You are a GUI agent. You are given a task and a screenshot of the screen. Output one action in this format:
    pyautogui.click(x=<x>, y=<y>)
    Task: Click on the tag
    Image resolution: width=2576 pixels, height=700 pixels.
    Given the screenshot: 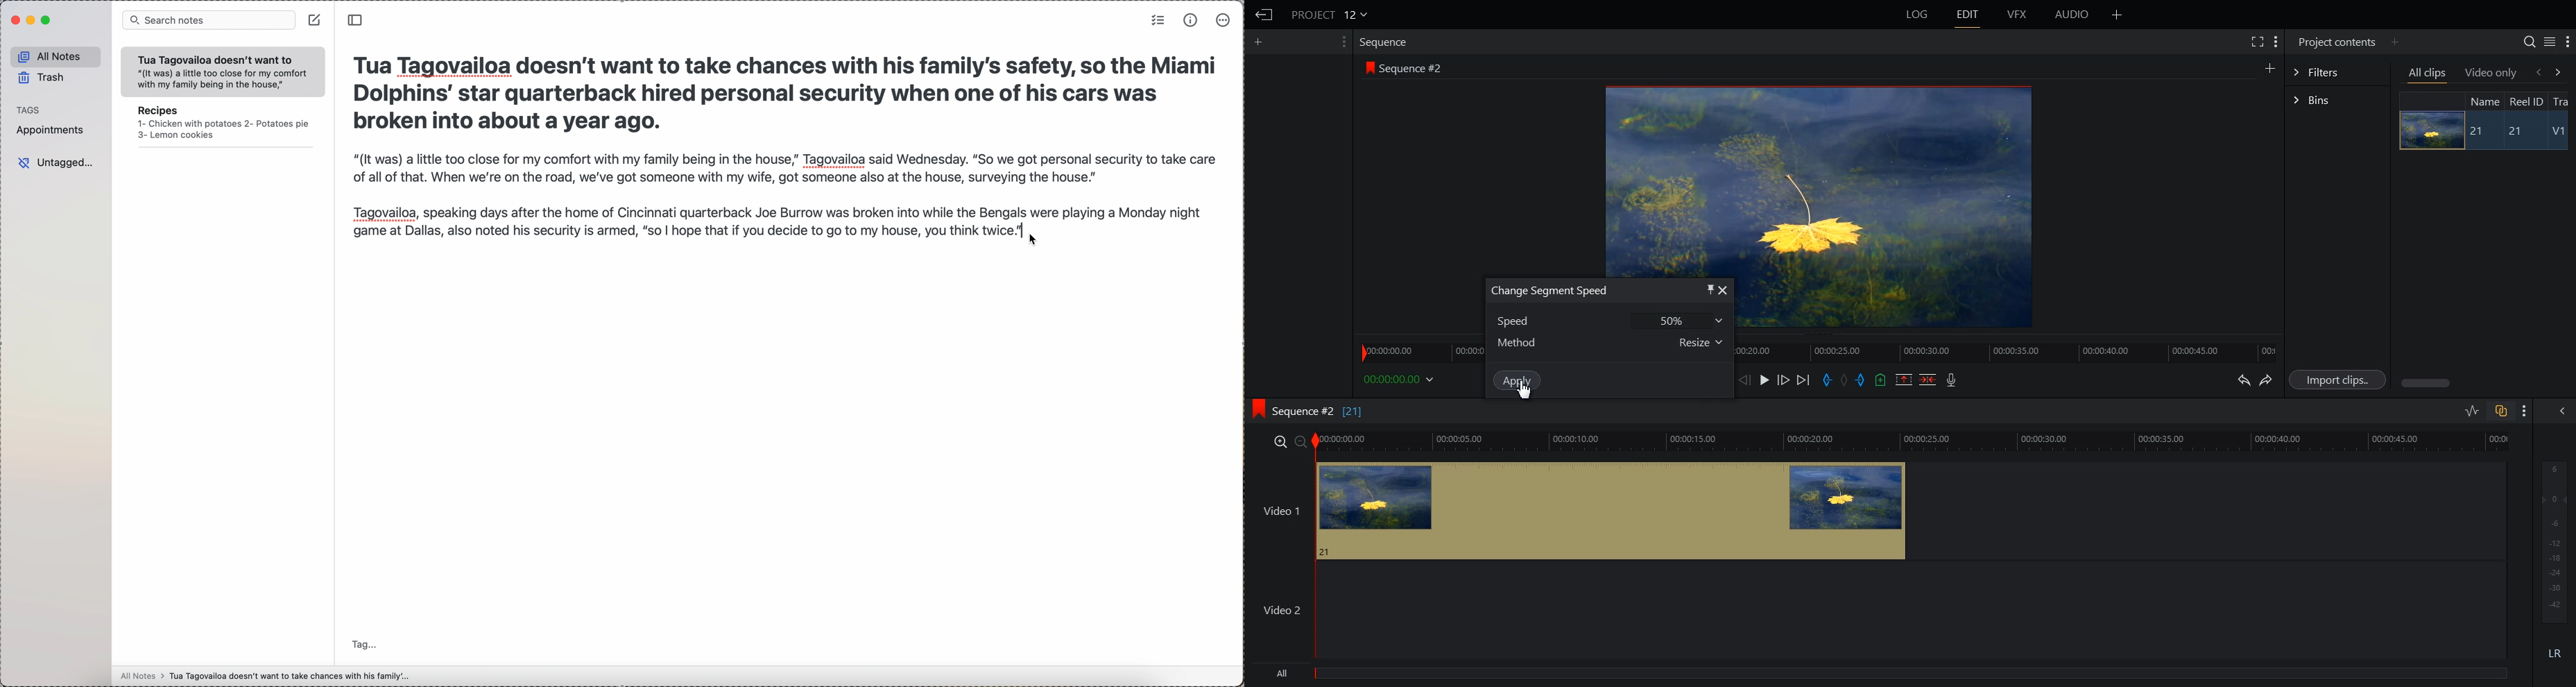 What is the action you would take?
    pyautogui.click(x=361, y=644)
    